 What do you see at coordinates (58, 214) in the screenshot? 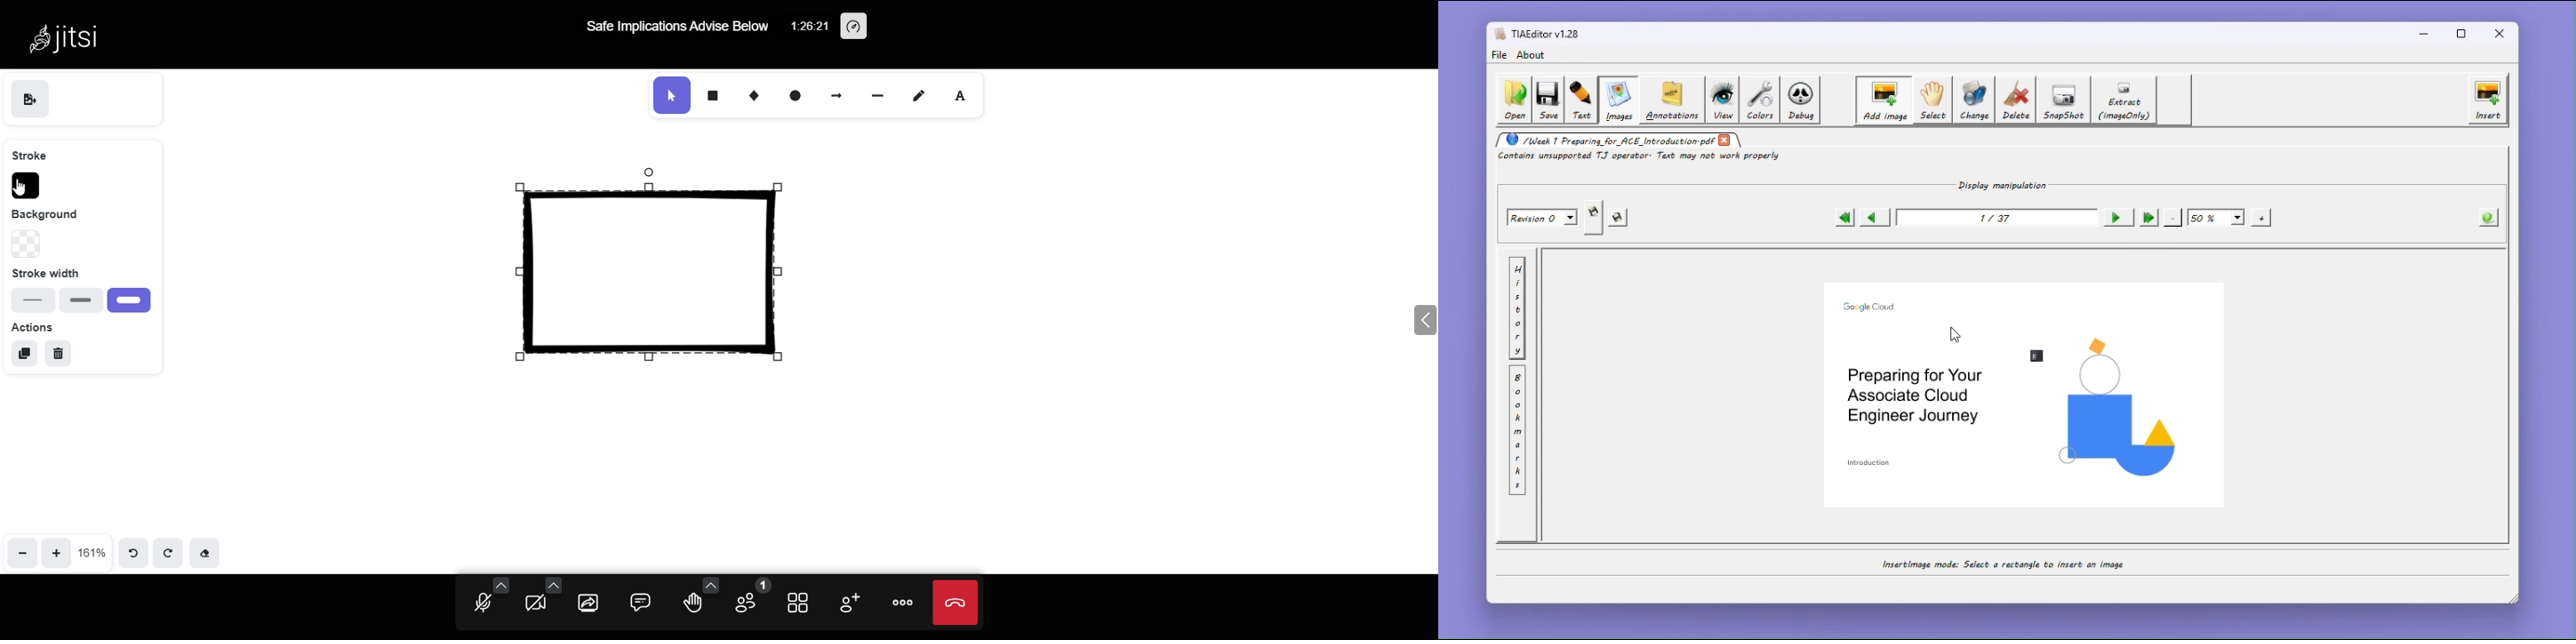
I see `background` at bounding box center [58, 214].